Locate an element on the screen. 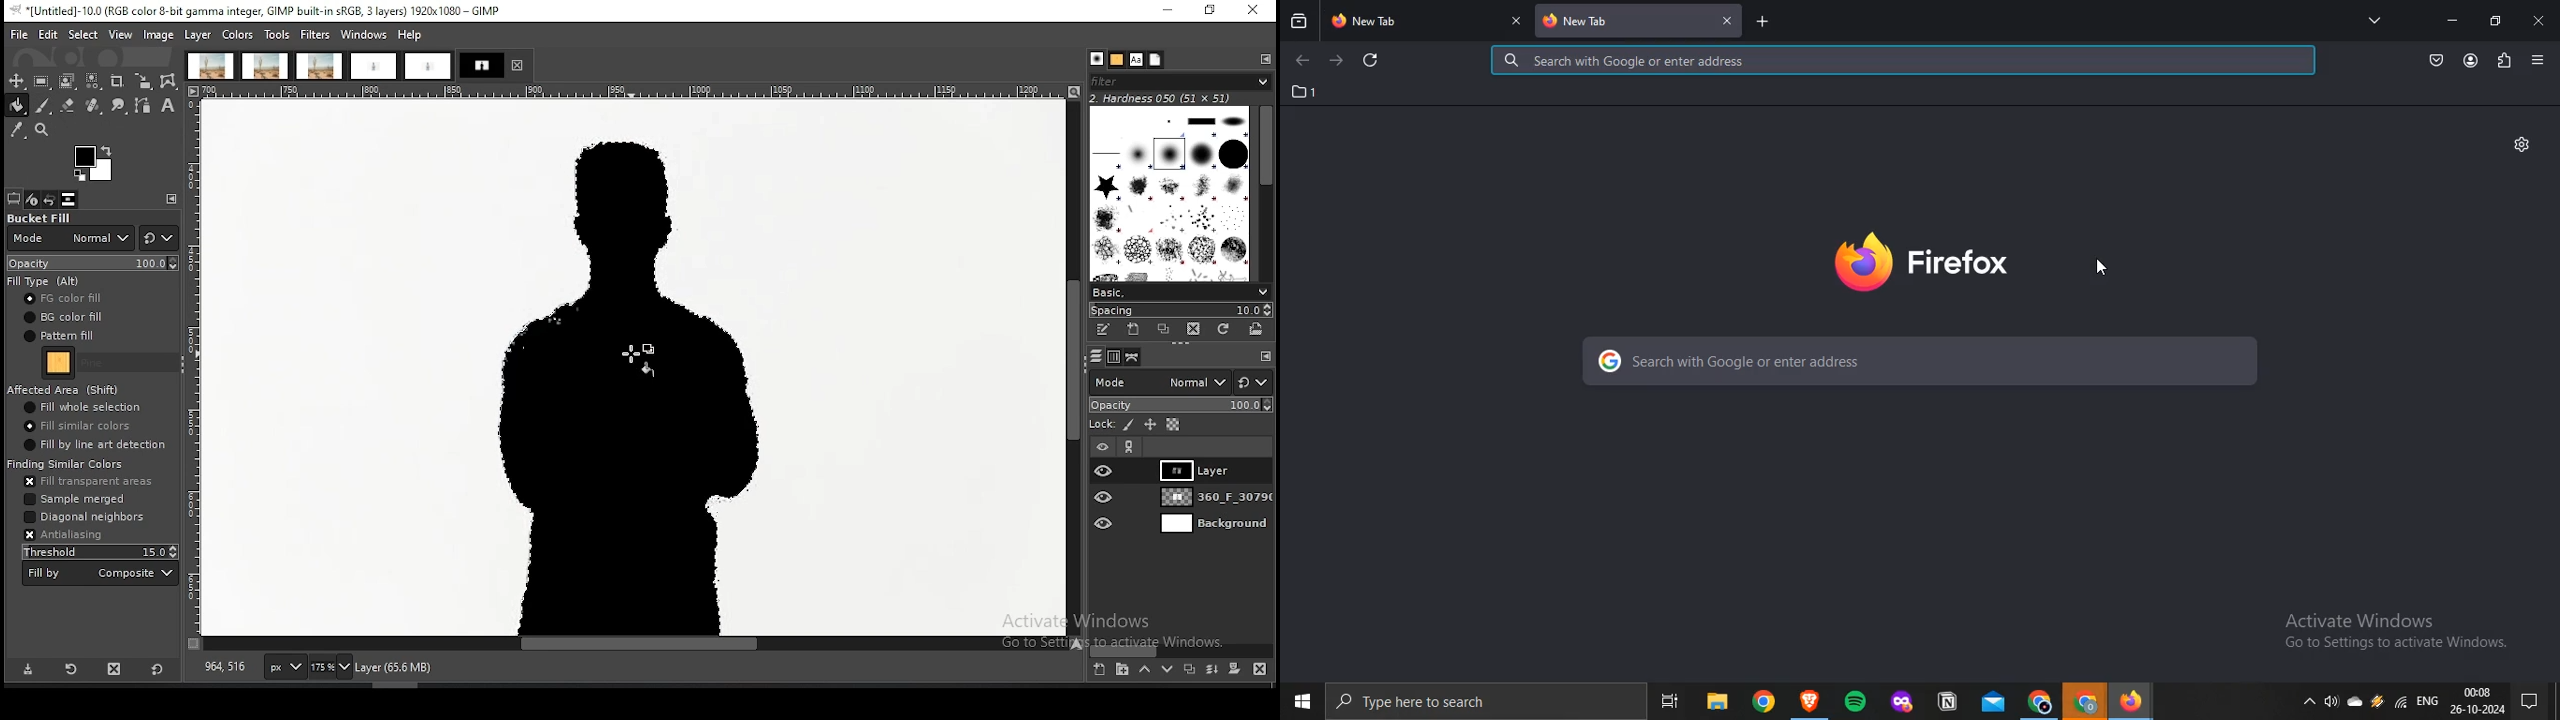 The width and height of the screenshot is (2576, 728). BG color fill is located at coordinates (62, 316).